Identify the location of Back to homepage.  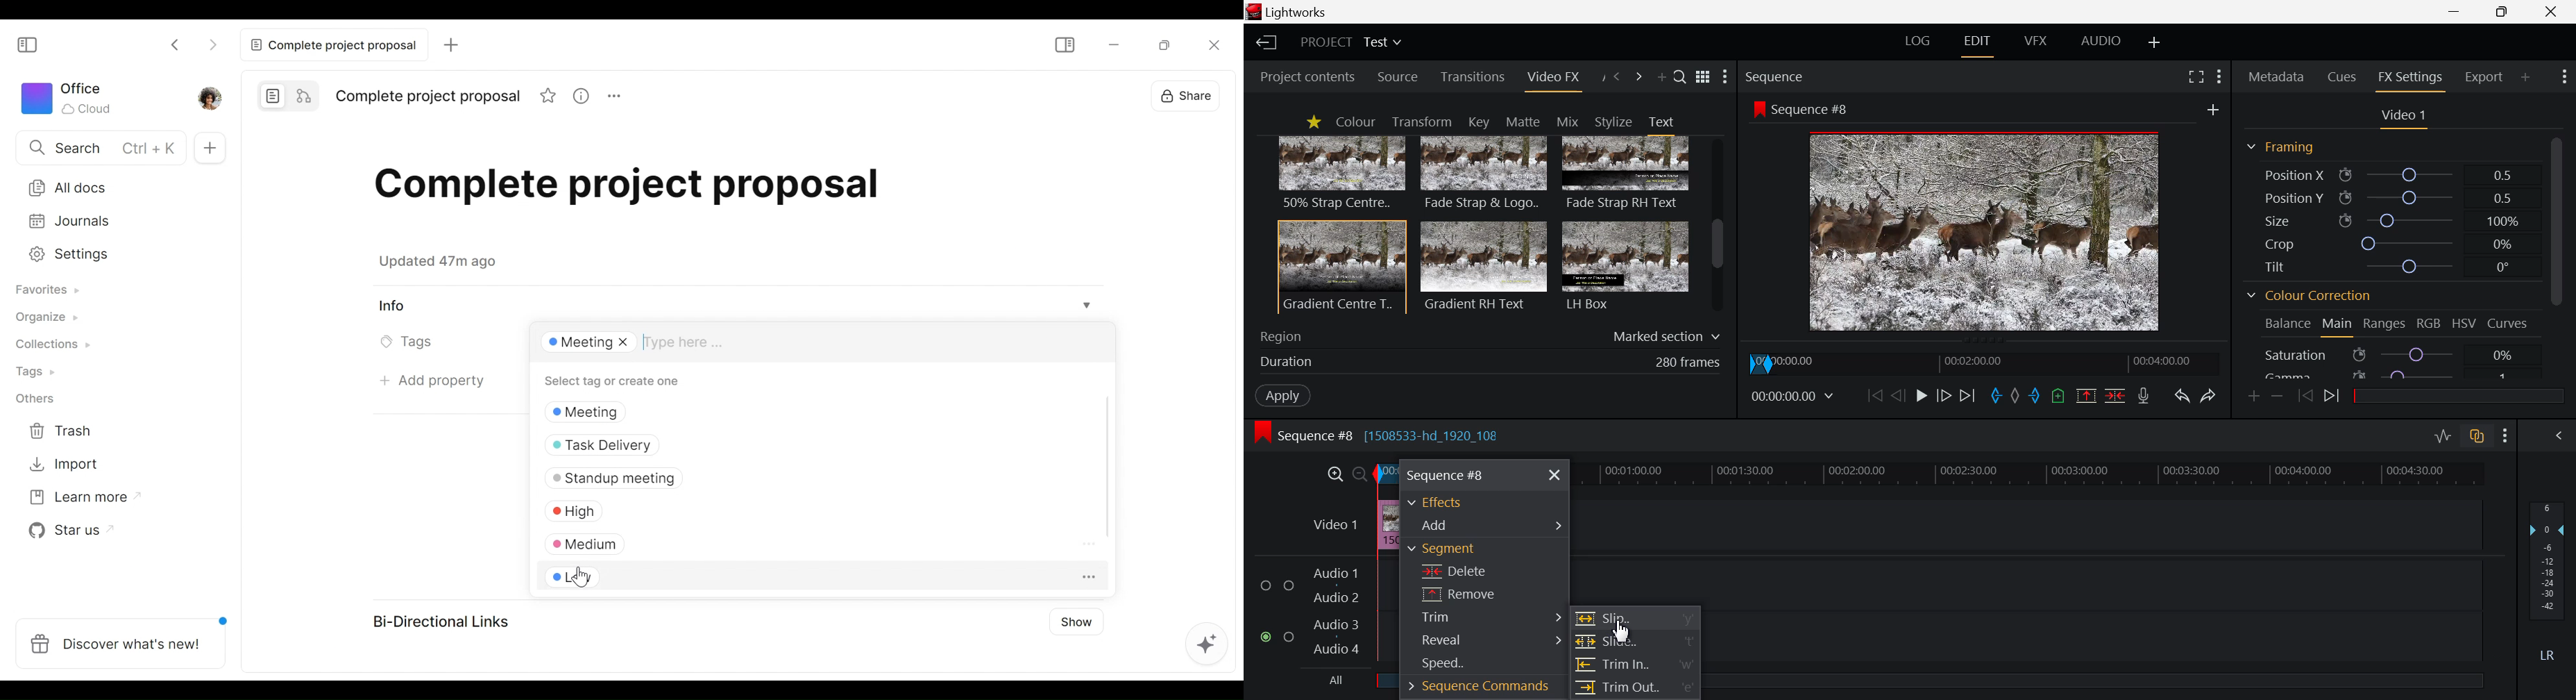
(1264, 42).